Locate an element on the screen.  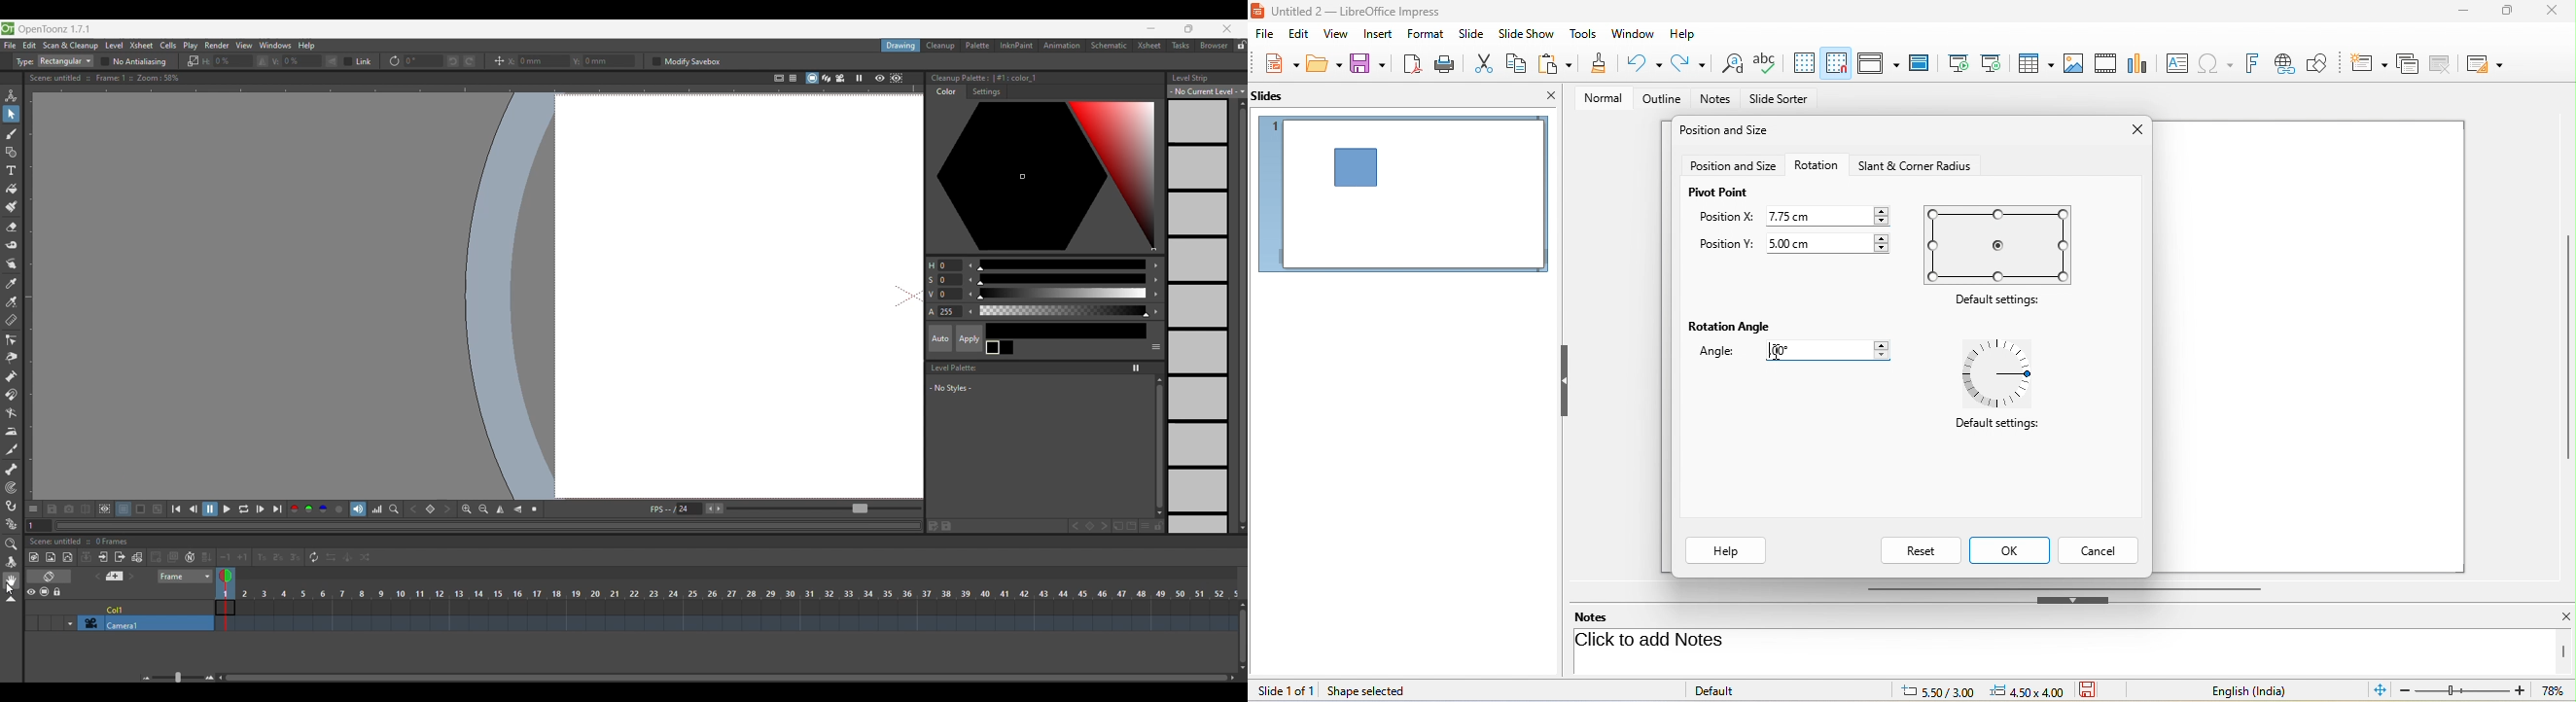
Plastic tool is located at coordinates (11, 524).